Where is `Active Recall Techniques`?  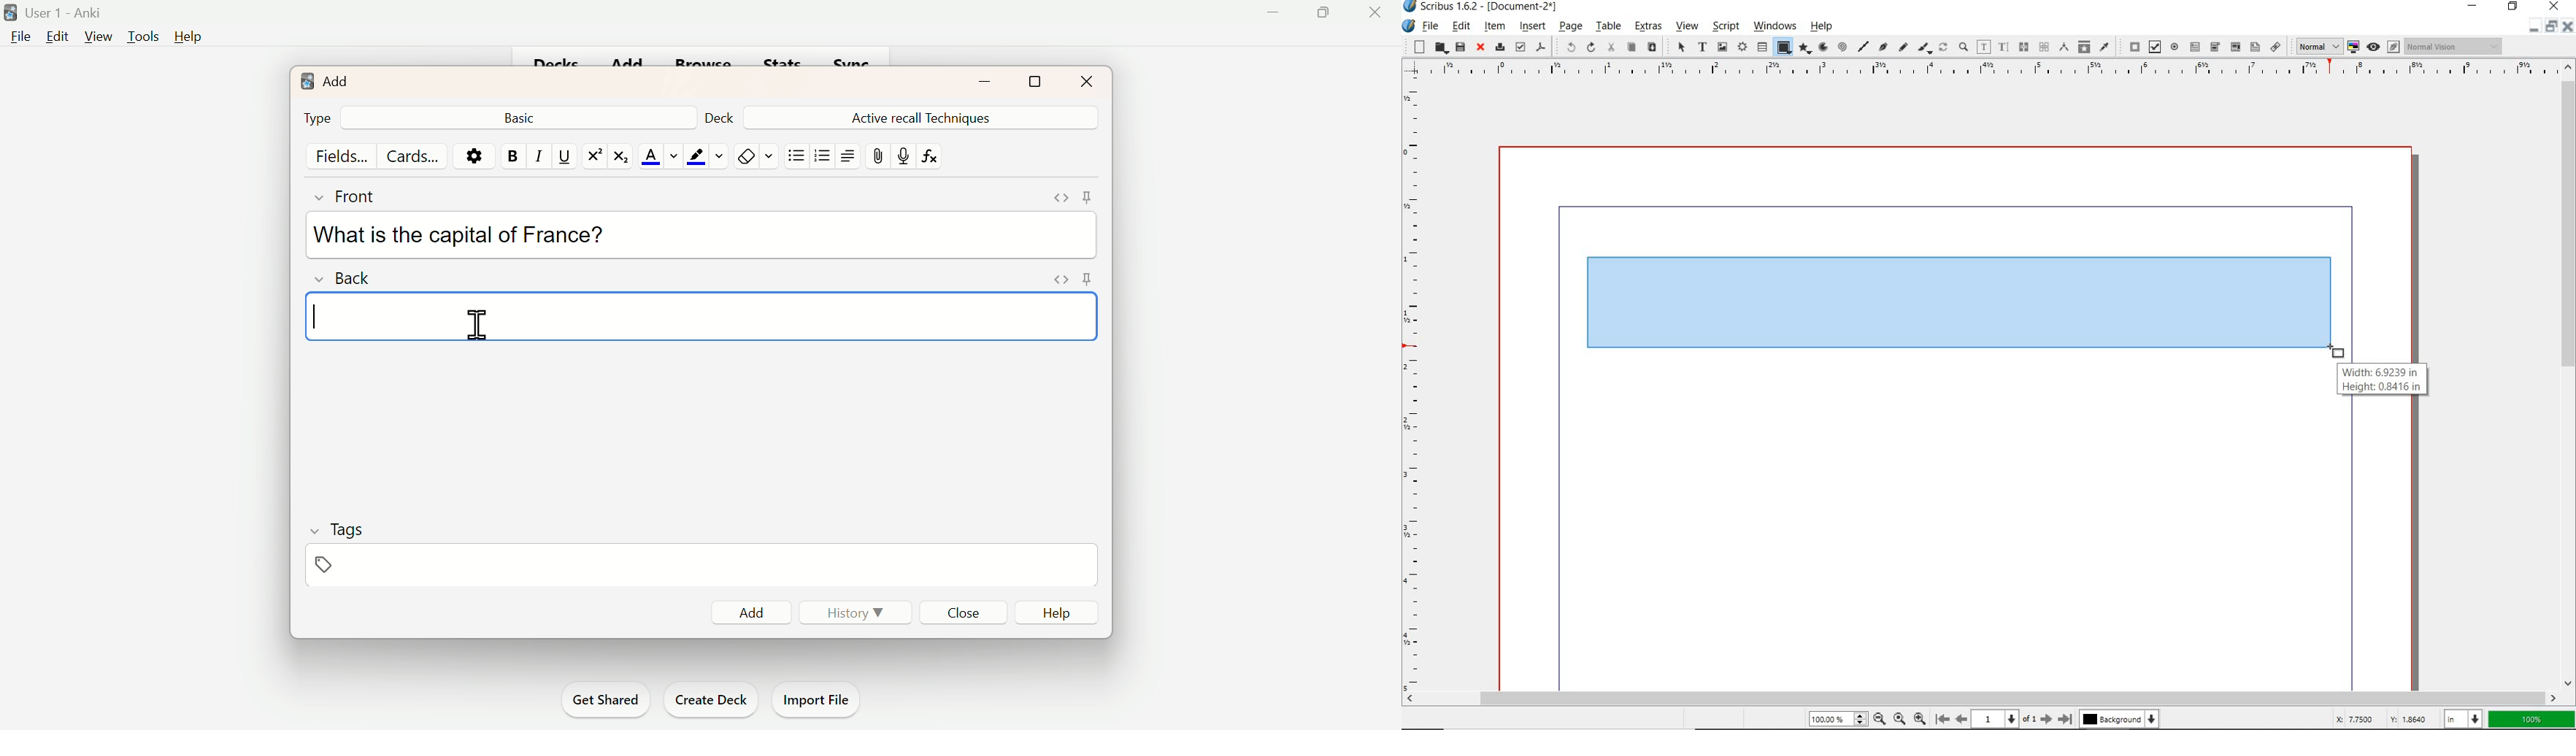 Active Recall Techniques is located at coordinates (925, 116).